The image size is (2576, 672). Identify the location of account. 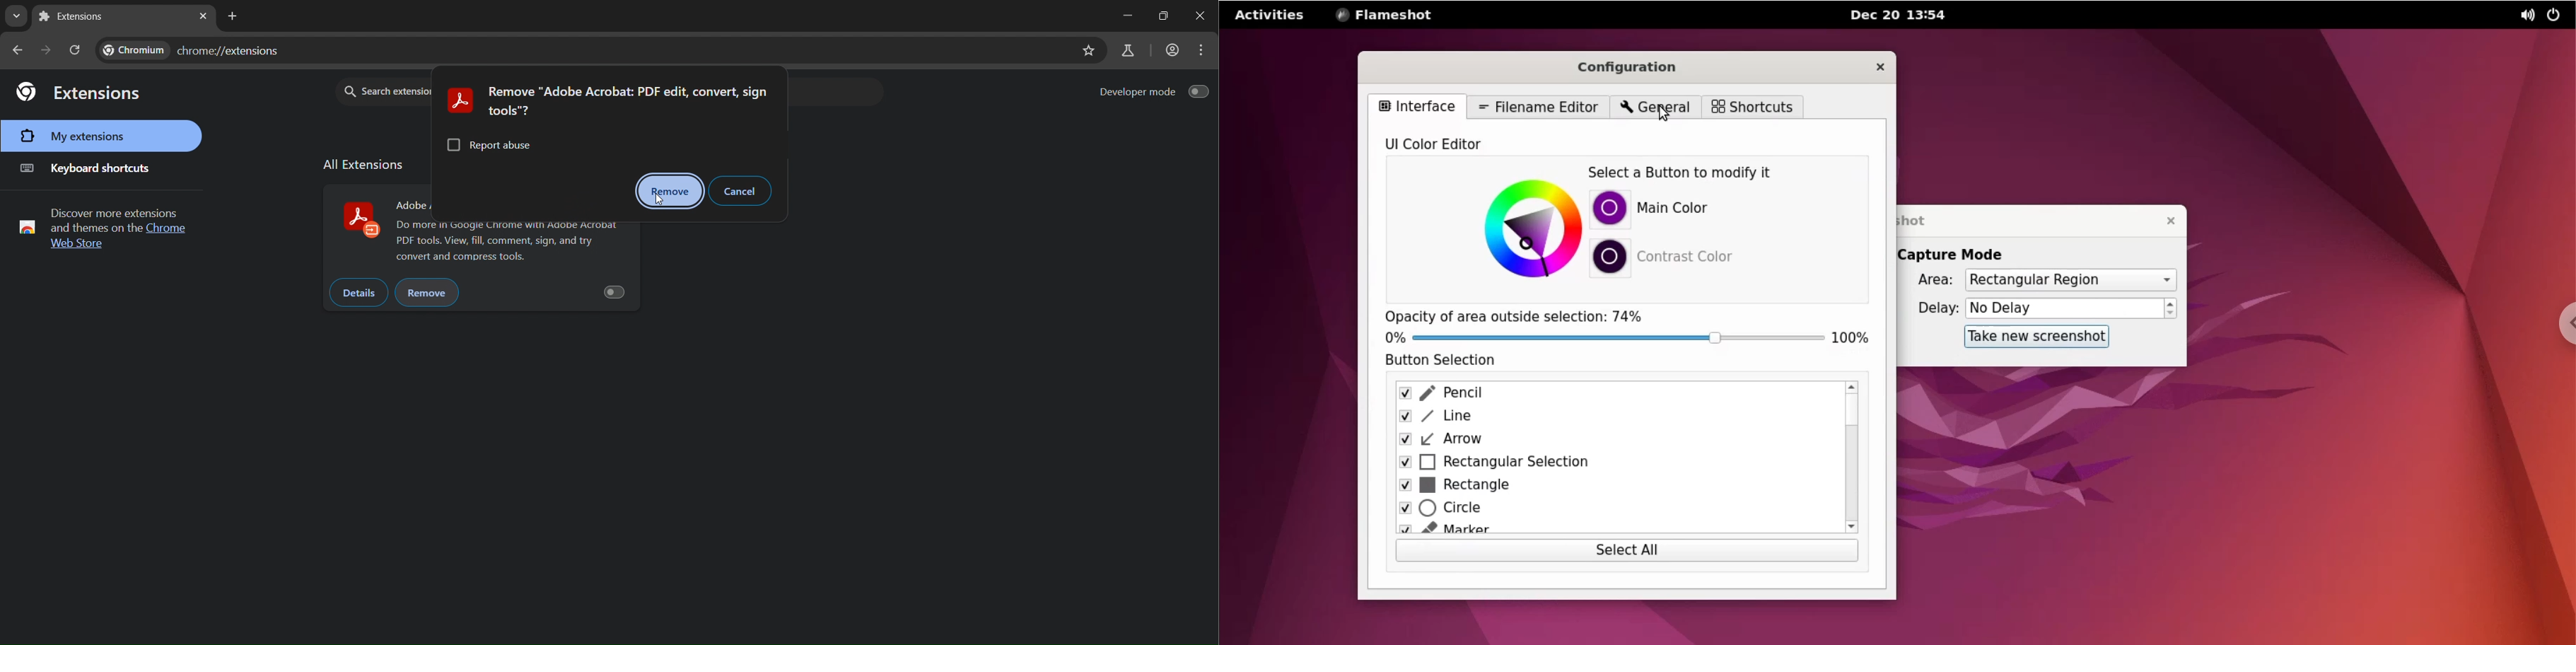
(1172, 48).